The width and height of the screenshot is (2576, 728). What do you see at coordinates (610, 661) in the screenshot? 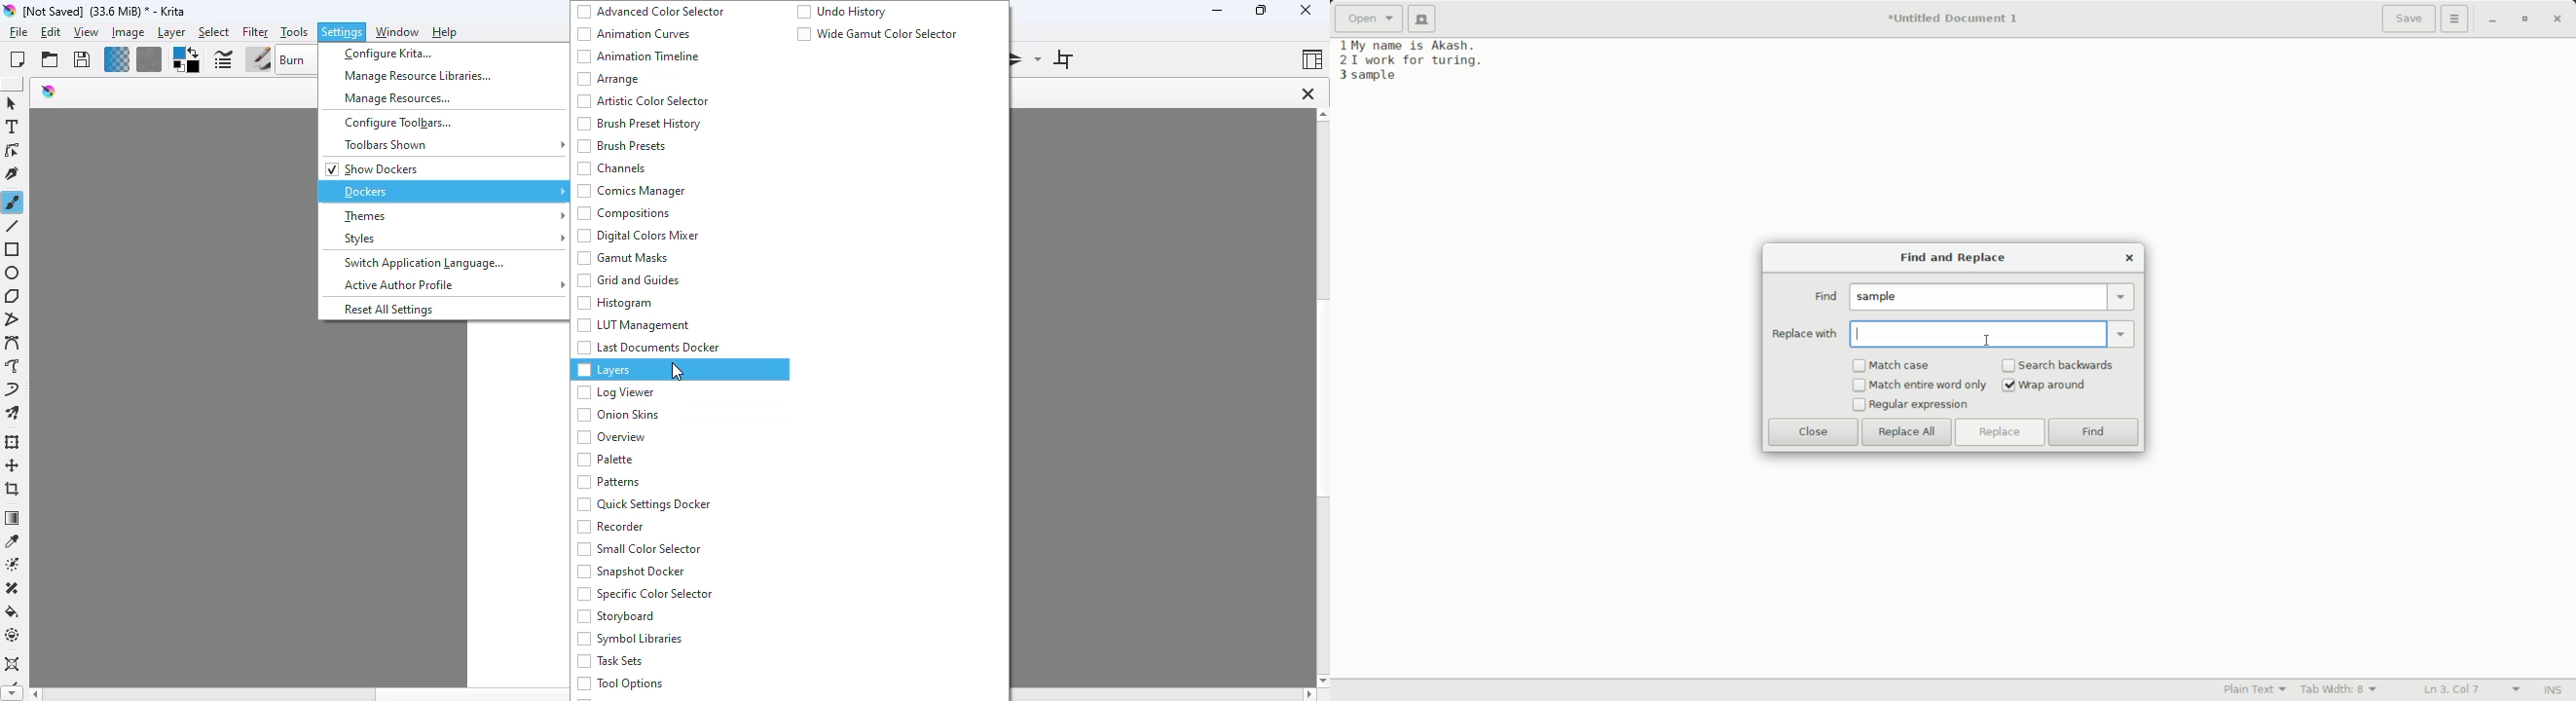
I see `task sets` at bounding box center [610, 661].